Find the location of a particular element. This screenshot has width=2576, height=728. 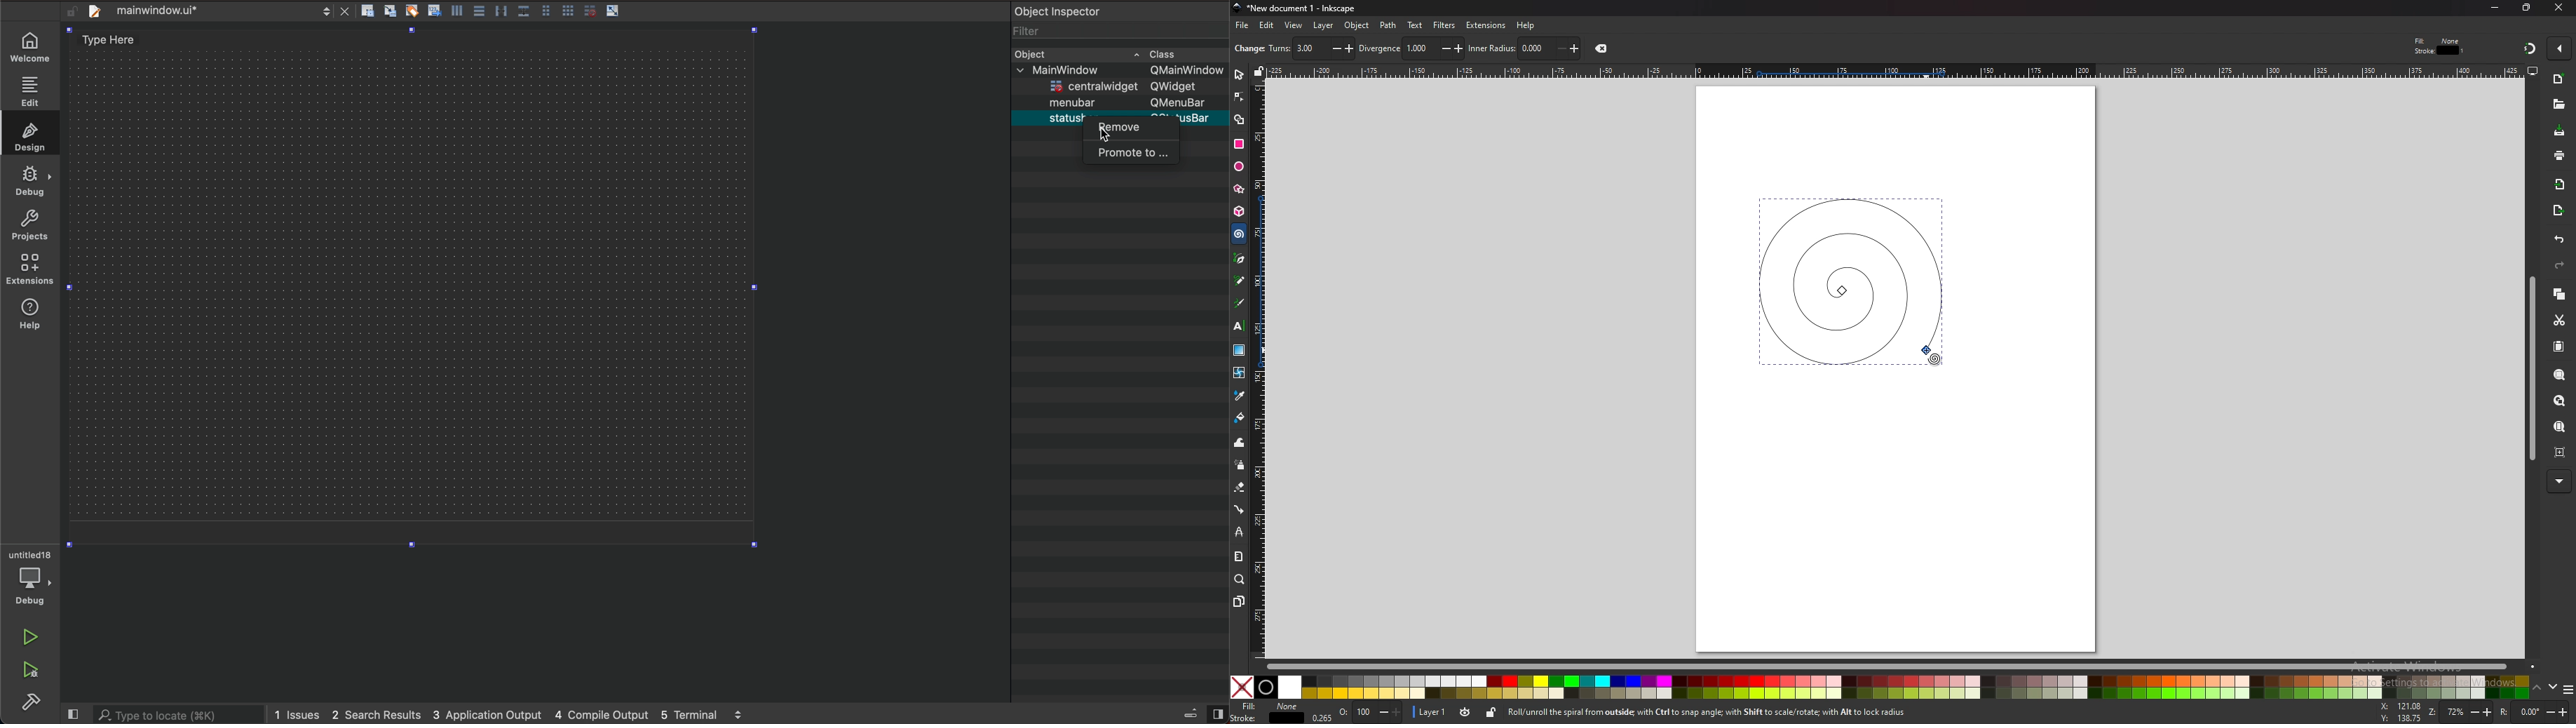

copy is located at coordinates (2559, 293).